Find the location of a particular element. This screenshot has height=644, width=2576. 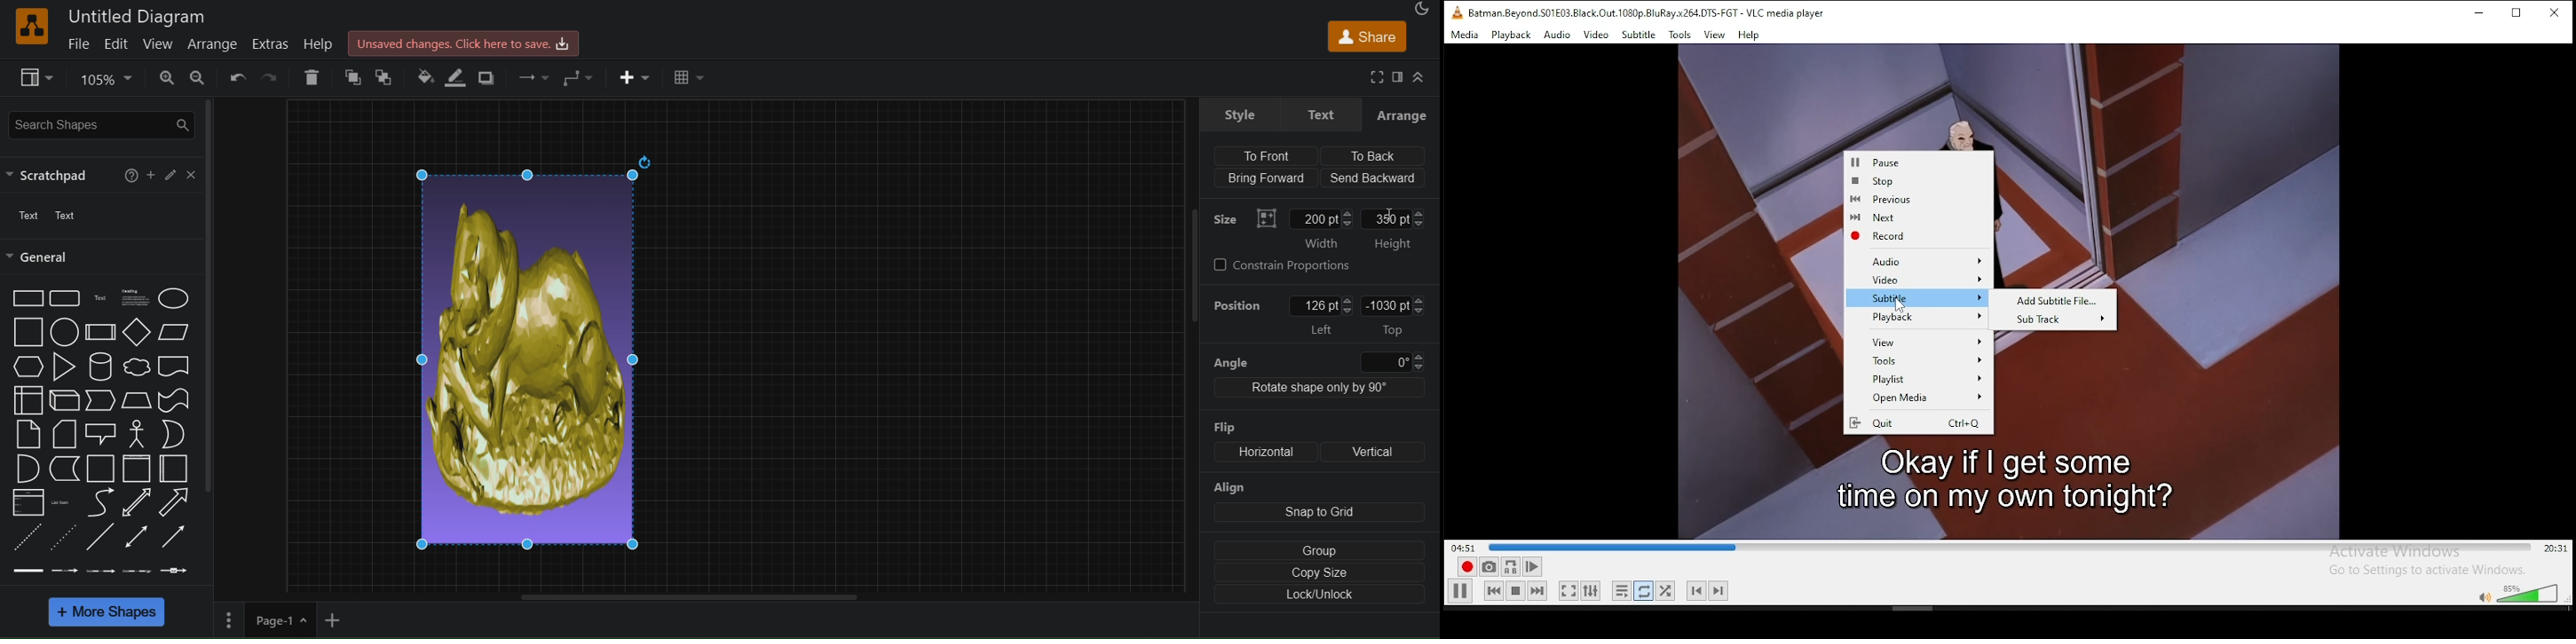

Audio  is located at coordinates (1927, 263).